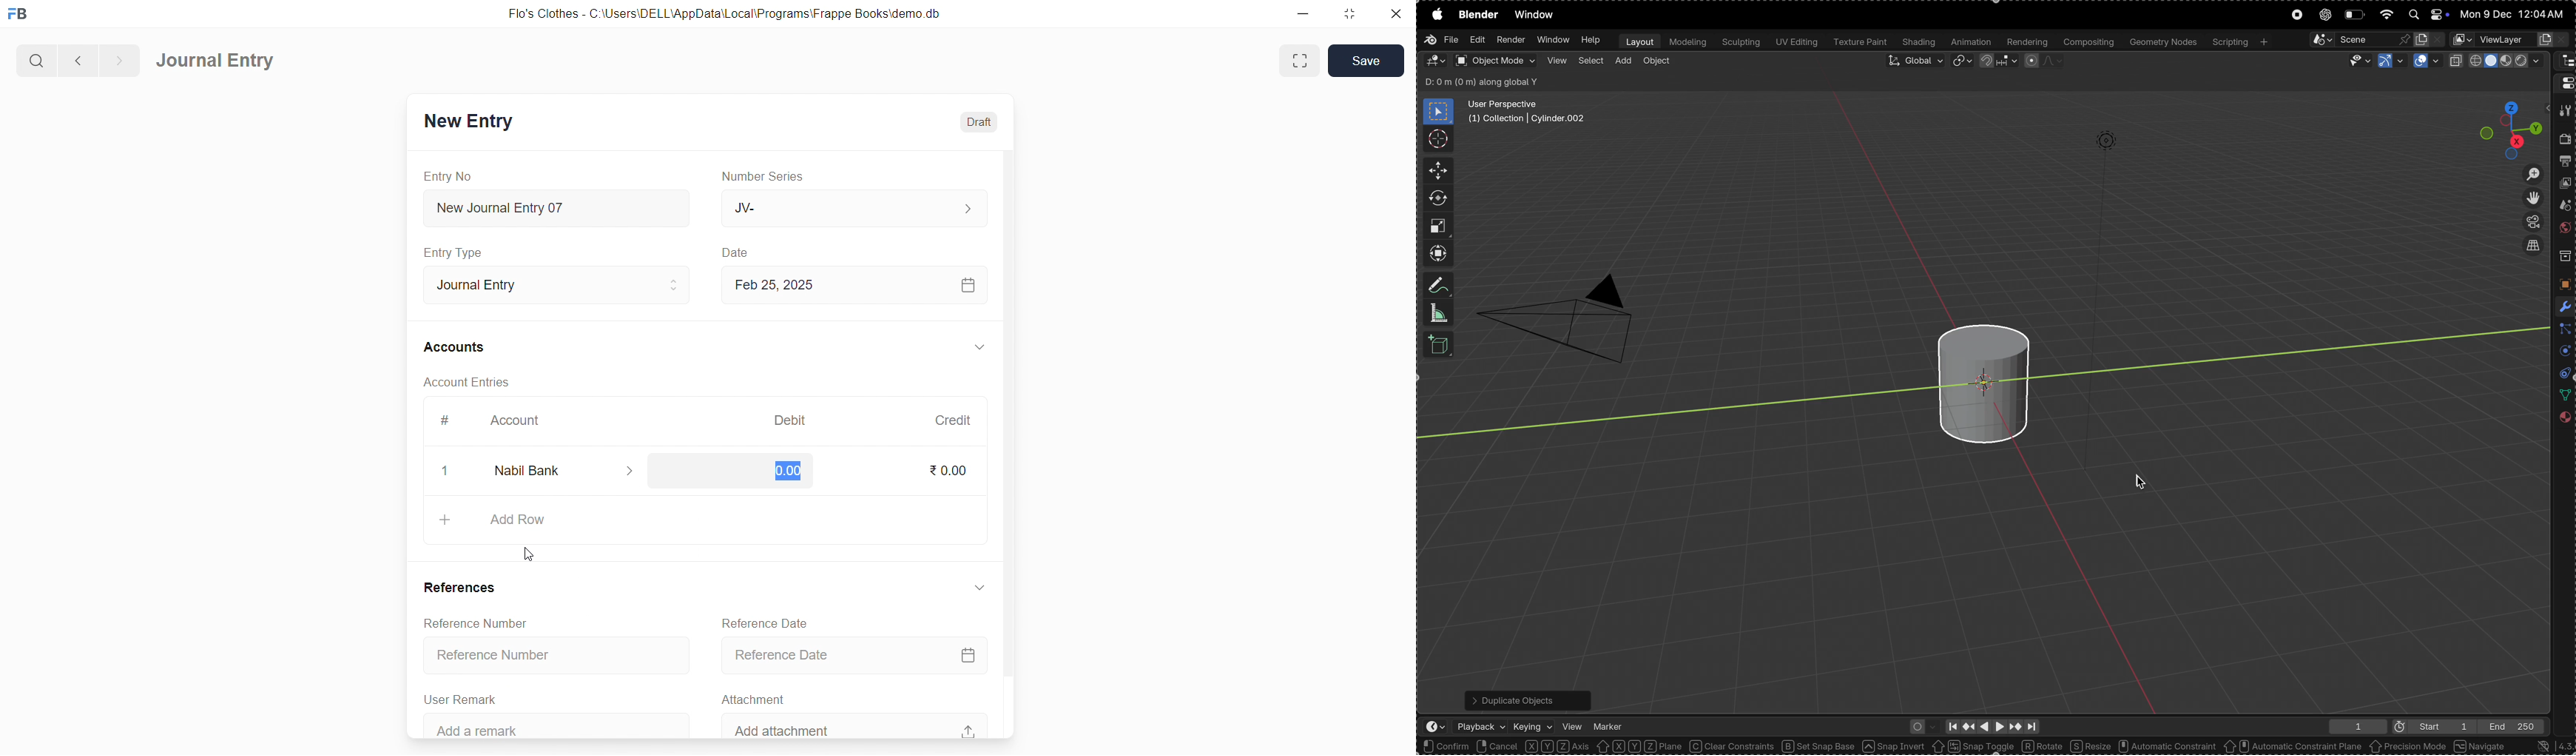 The width and height of the screenshot is (2576, 756). I want to click on close, so click(1395, 15).